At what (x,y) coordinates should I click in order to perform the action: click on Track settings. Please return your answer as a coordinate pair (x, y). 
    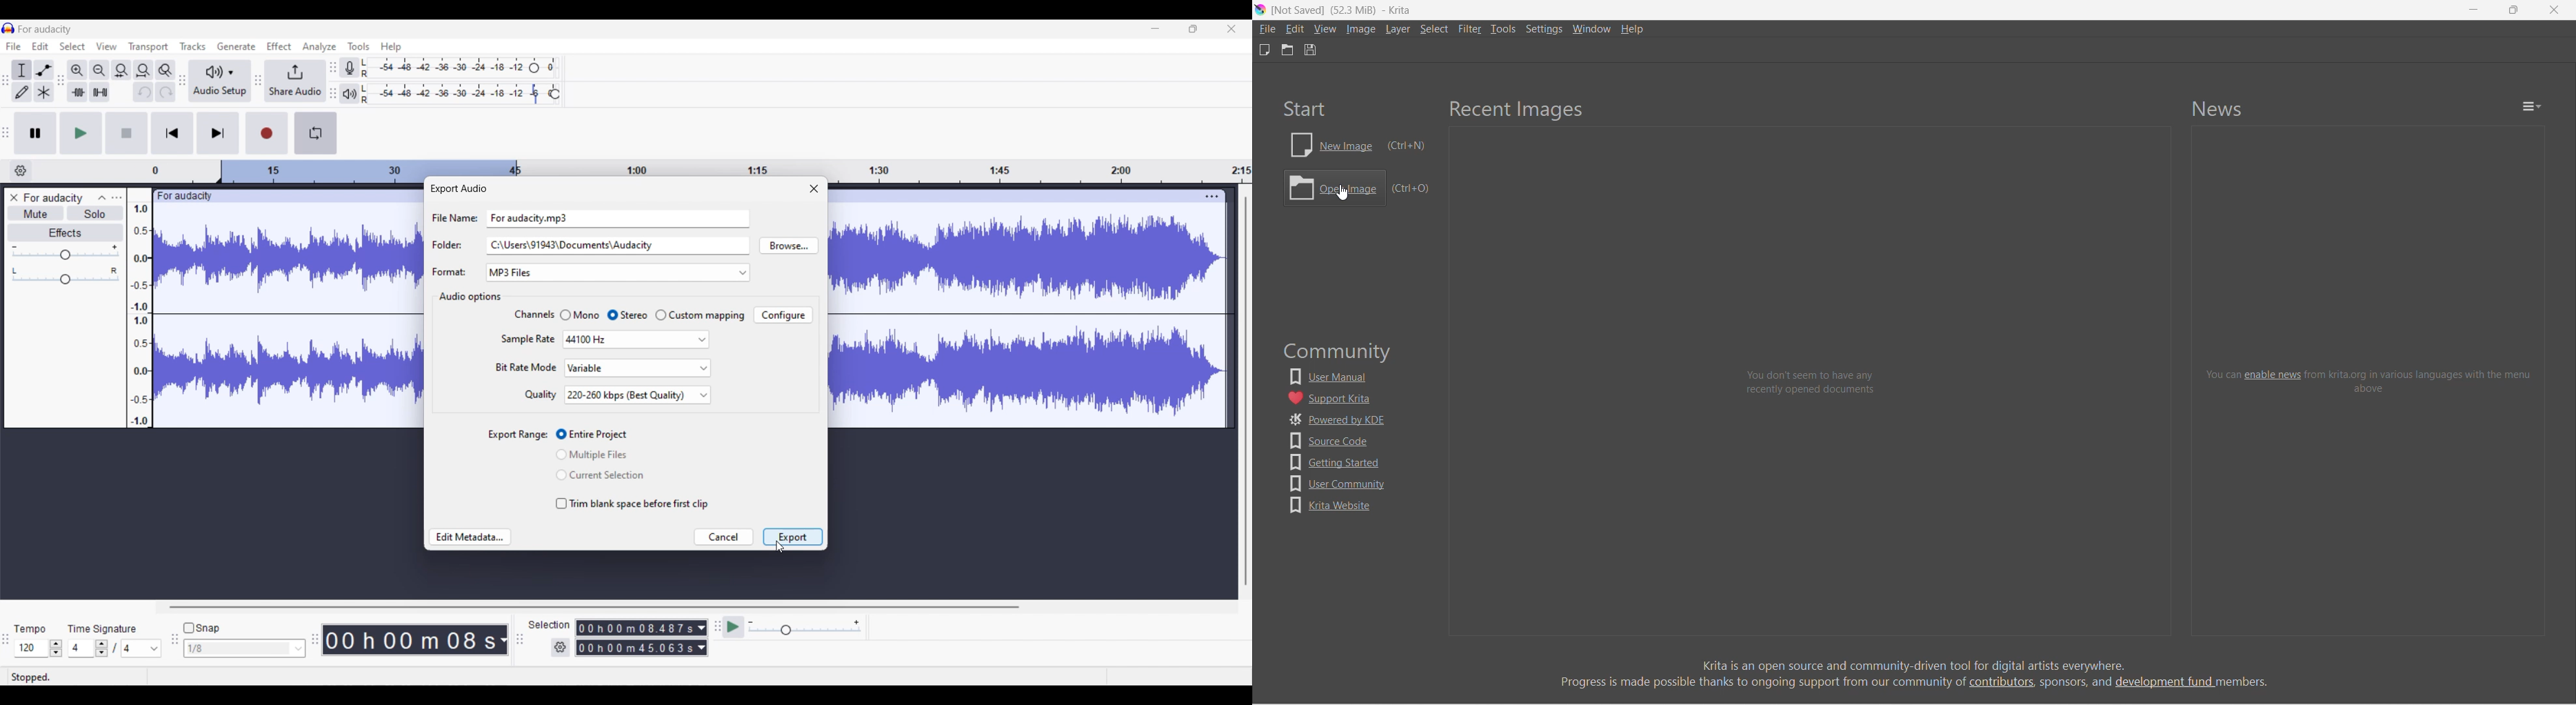
    Looking at the image, I should click on (1212, 196).